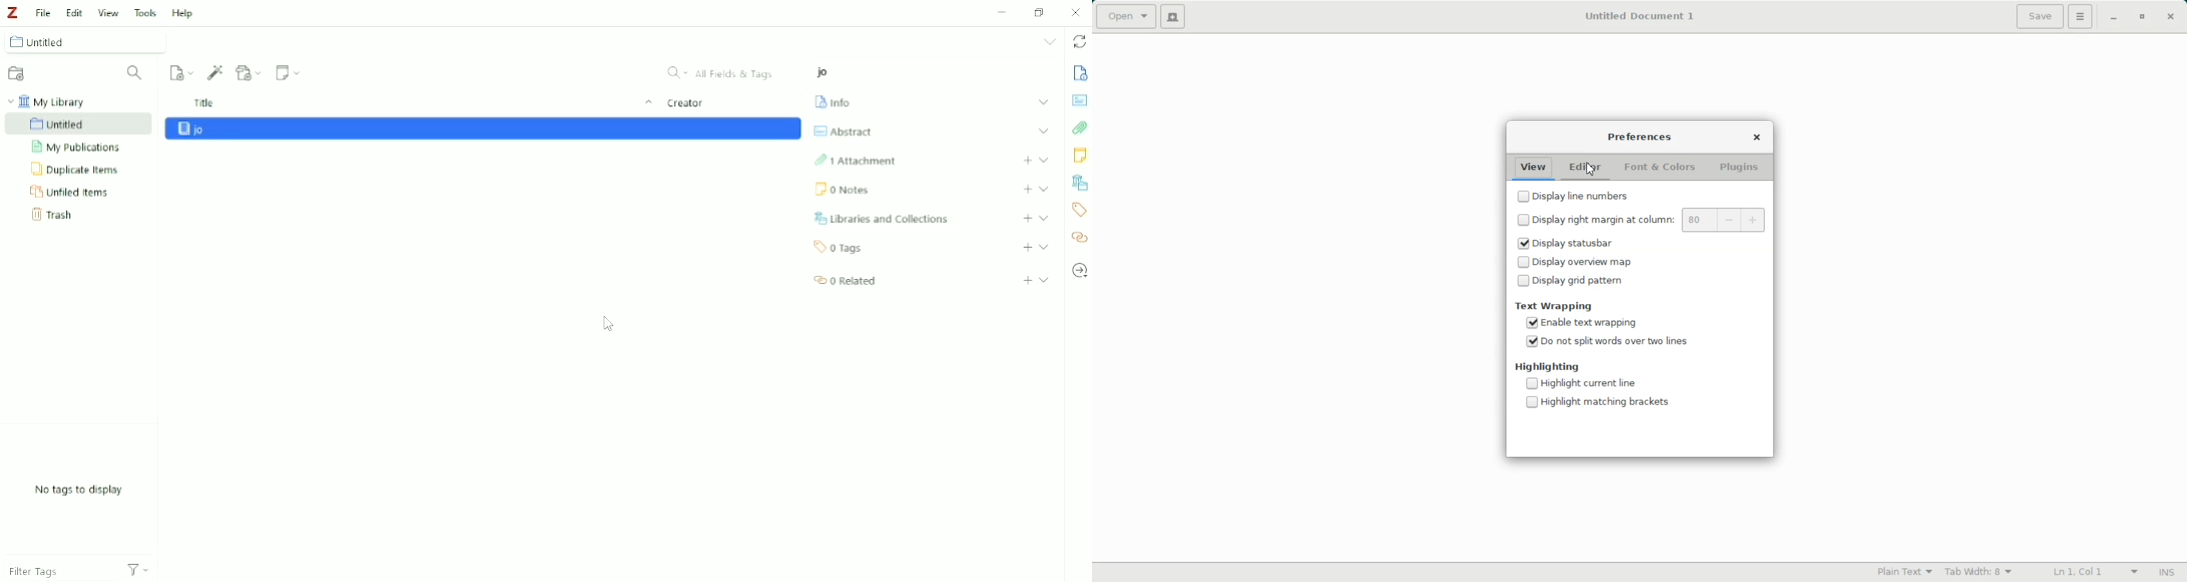  What do you see at coordinates (1027, 190) in the screenshot?
I see `Add` at bounding box center [1027, 190].